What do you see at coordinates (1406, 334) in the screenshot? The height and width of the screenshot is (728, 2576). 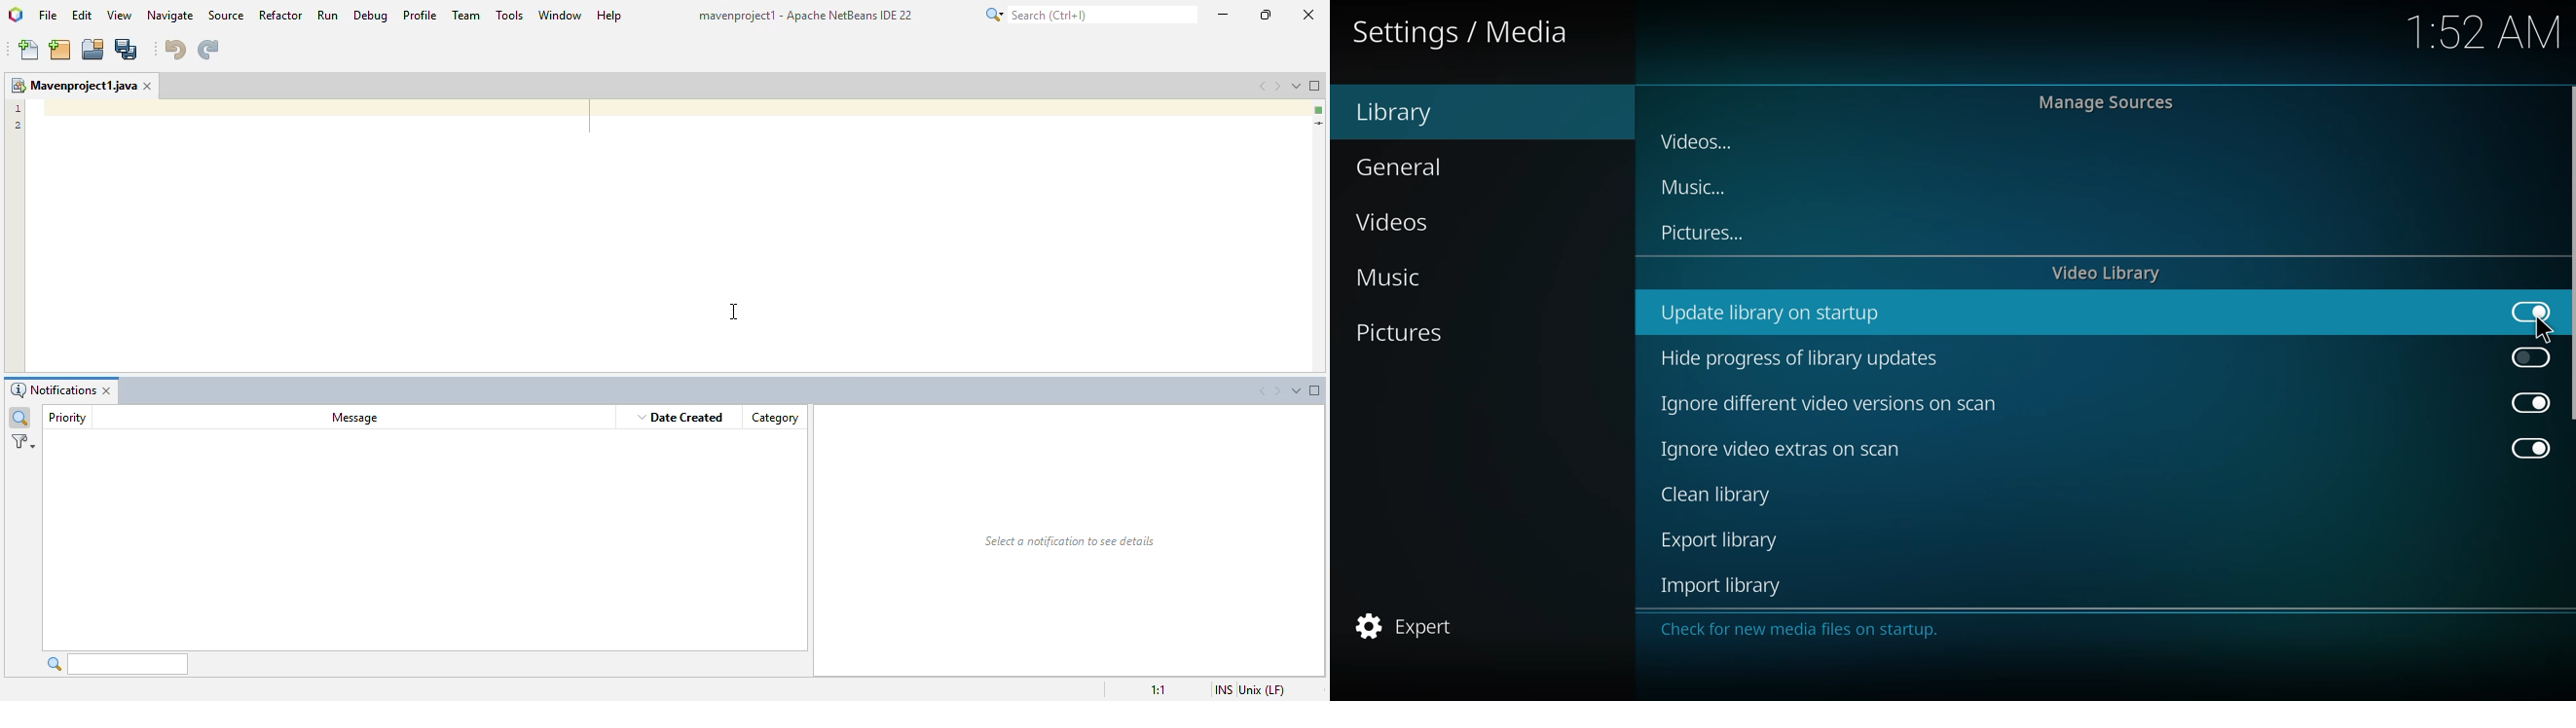 I see `pictures` at bounding box center [1406, 334].